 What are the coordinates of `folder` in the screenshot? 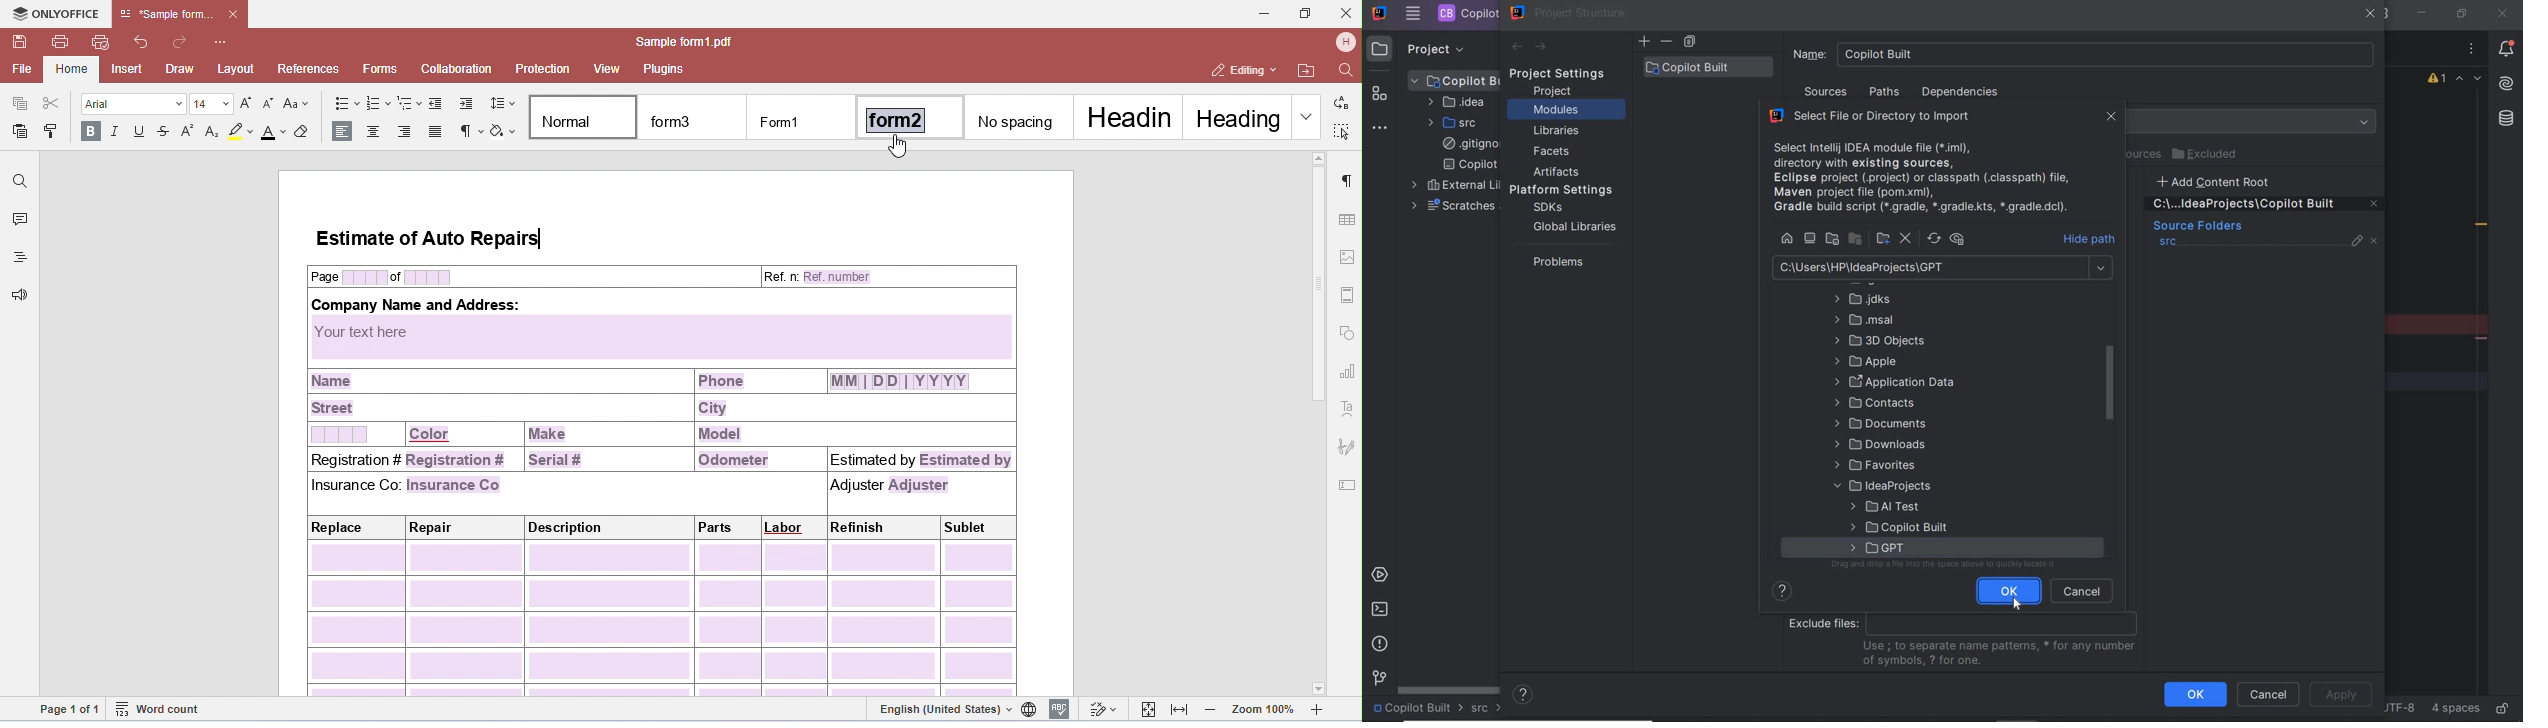 It's located at (1879, 445).